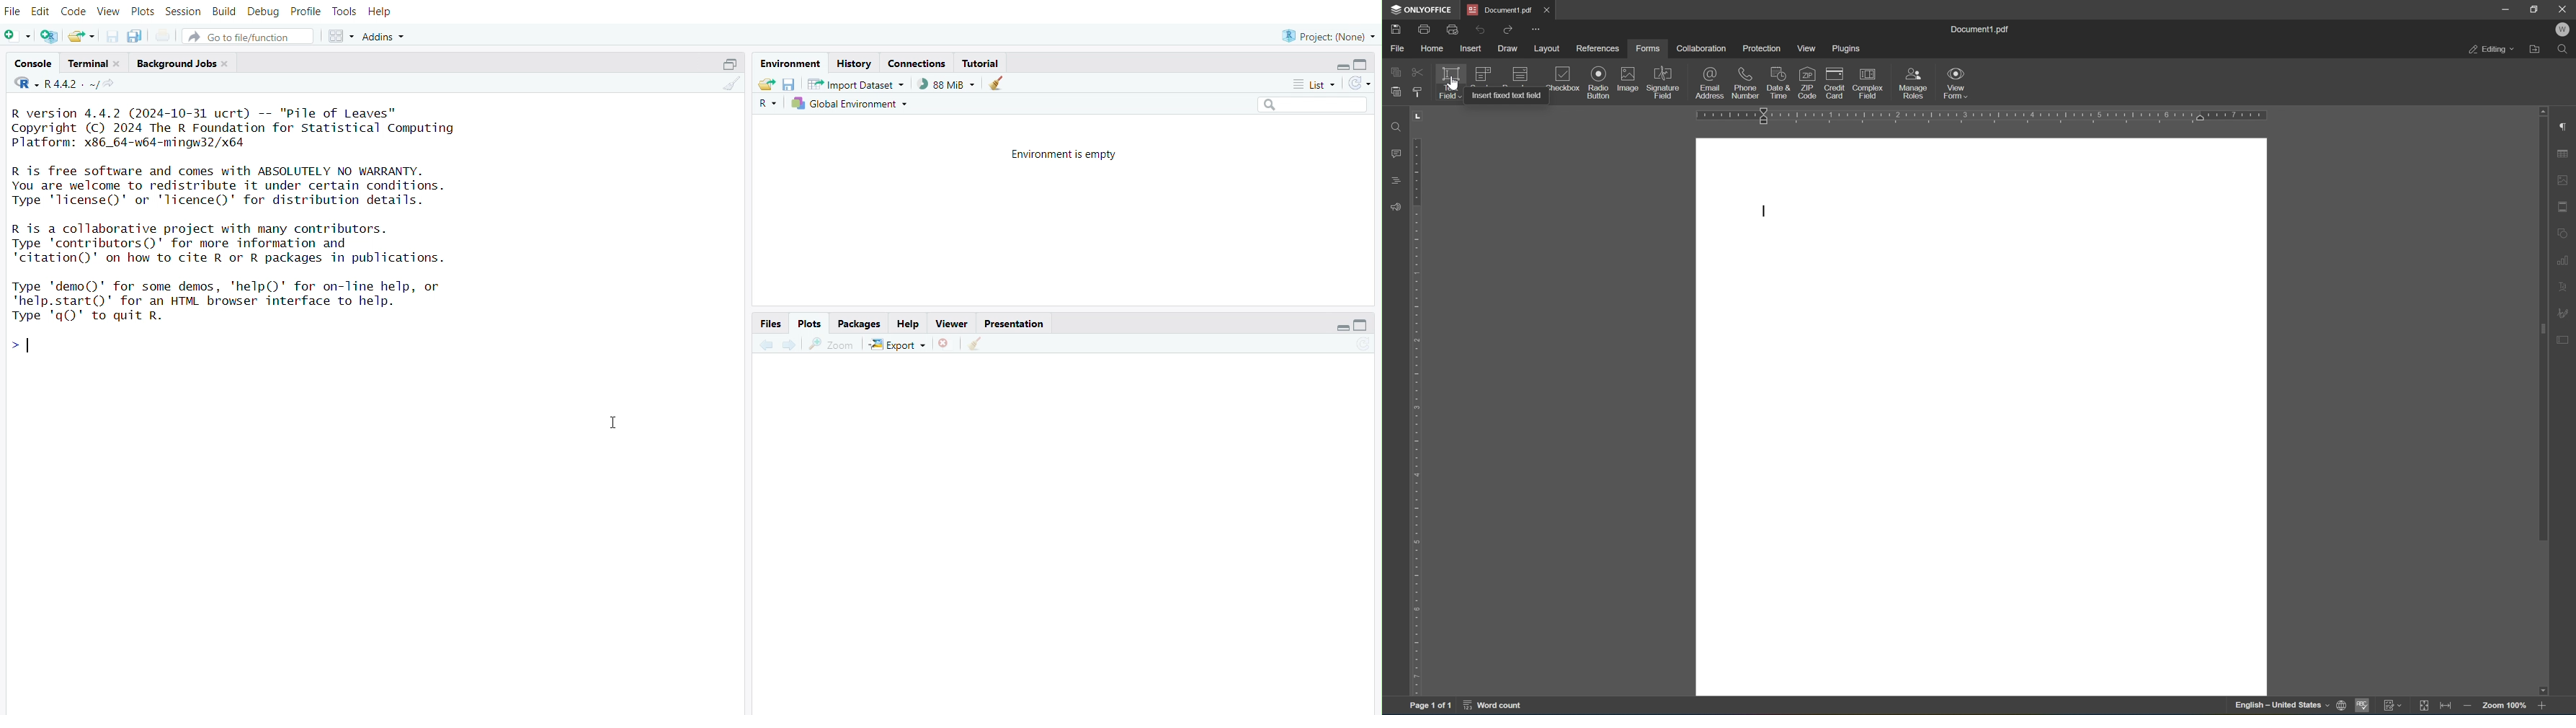 The width and height of the screenshot is (2576, 728). Describe the element at coordinates (1366, 347) in the screenshot. I see `refresh current plot` at that location.